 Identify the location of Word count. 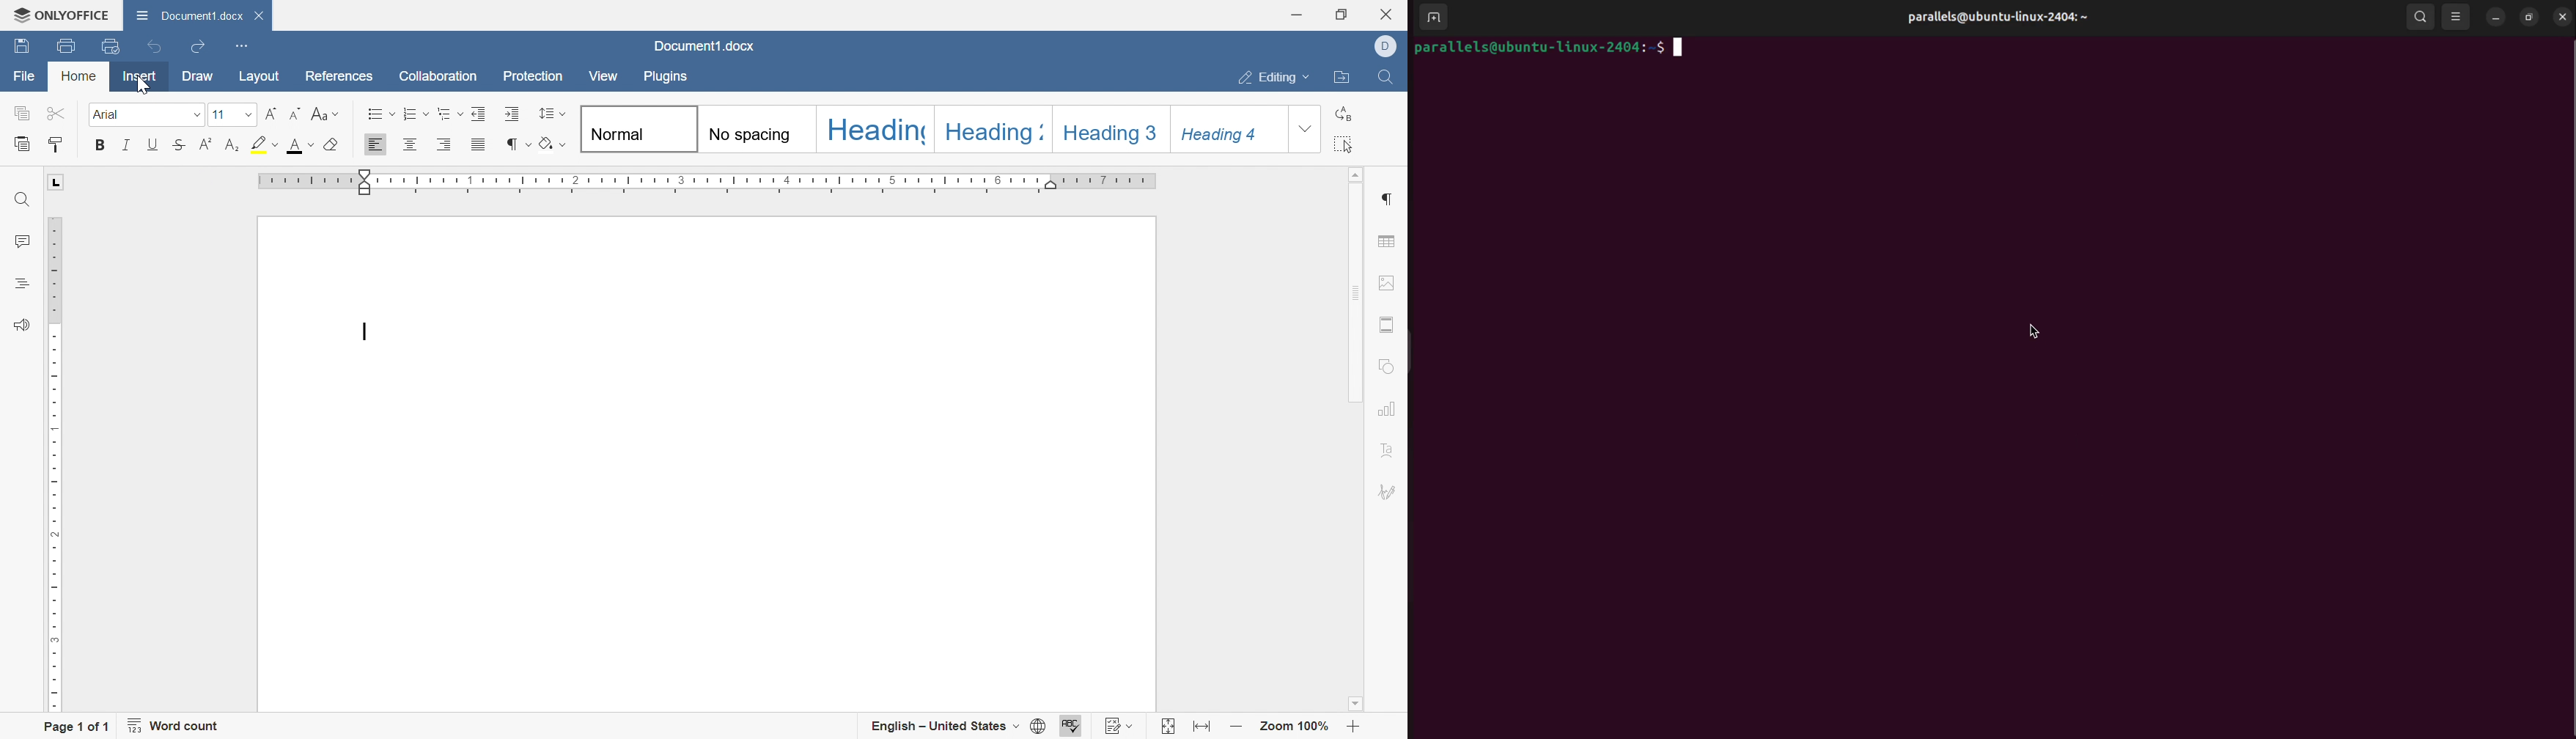
(174, 726).